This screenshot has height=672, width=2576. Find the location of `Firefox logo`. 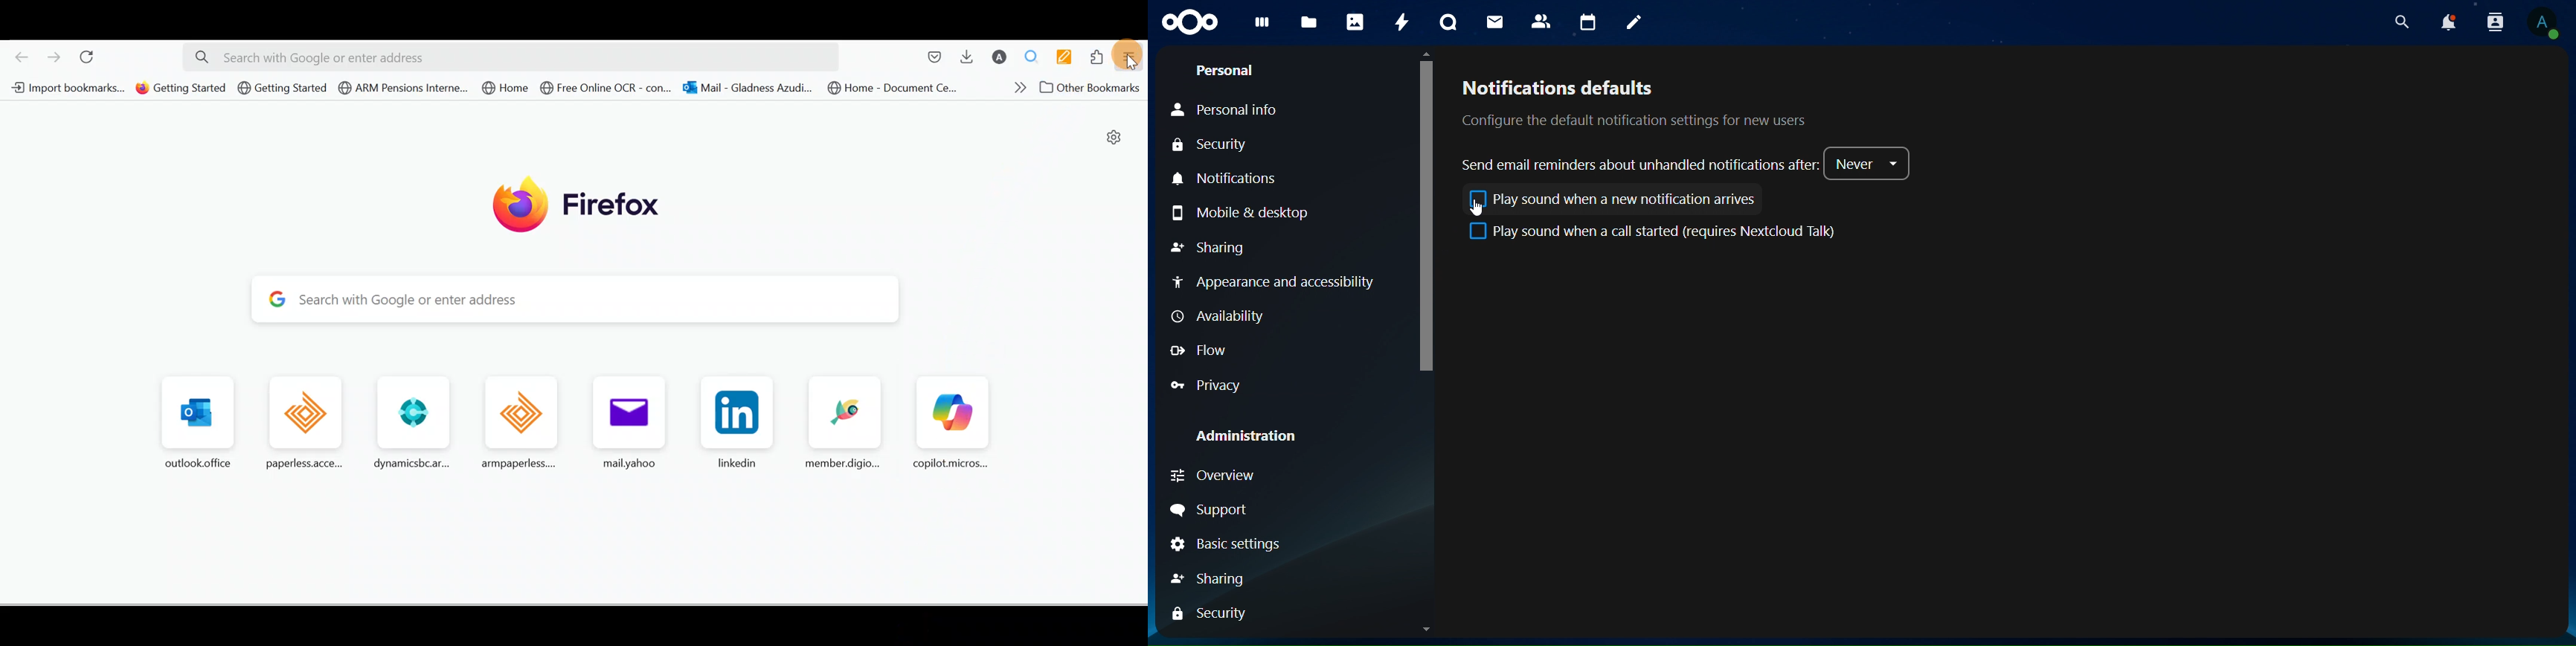

Firefox logo is located at coordinates (575, 205).